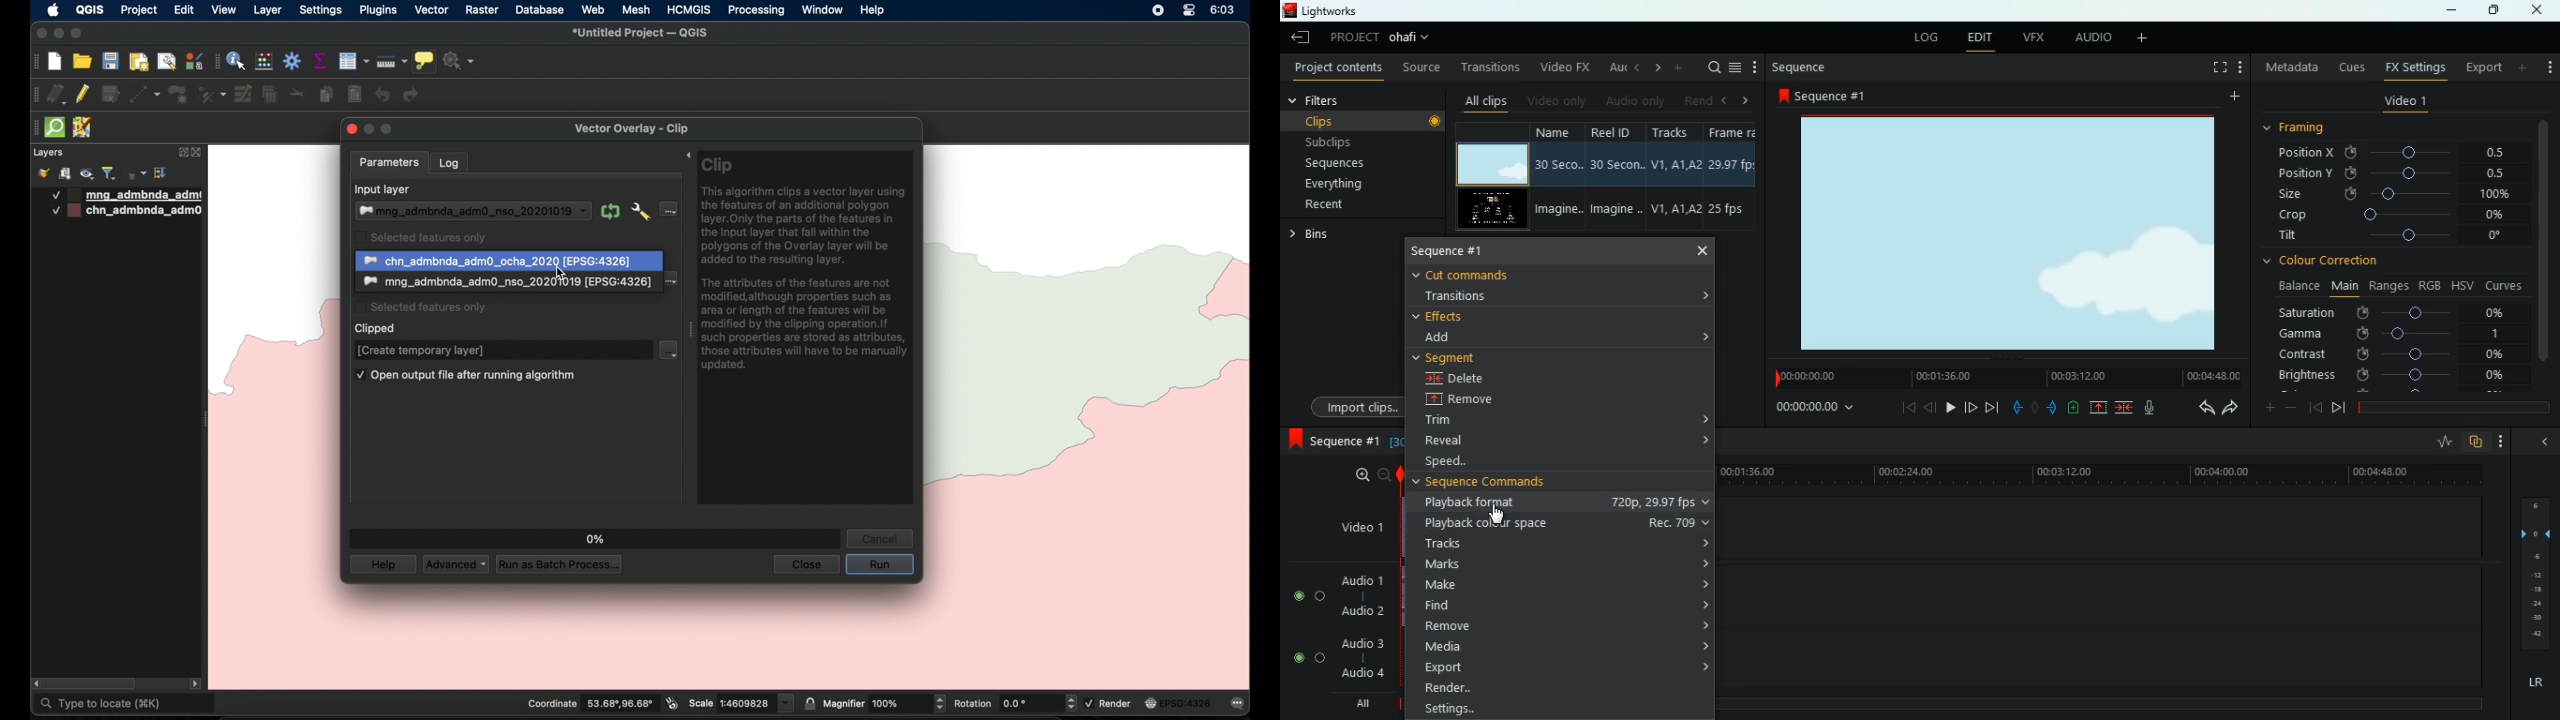 This screenshot has width=2576, height=728. I want to click on tracks, so click(1673, 177).